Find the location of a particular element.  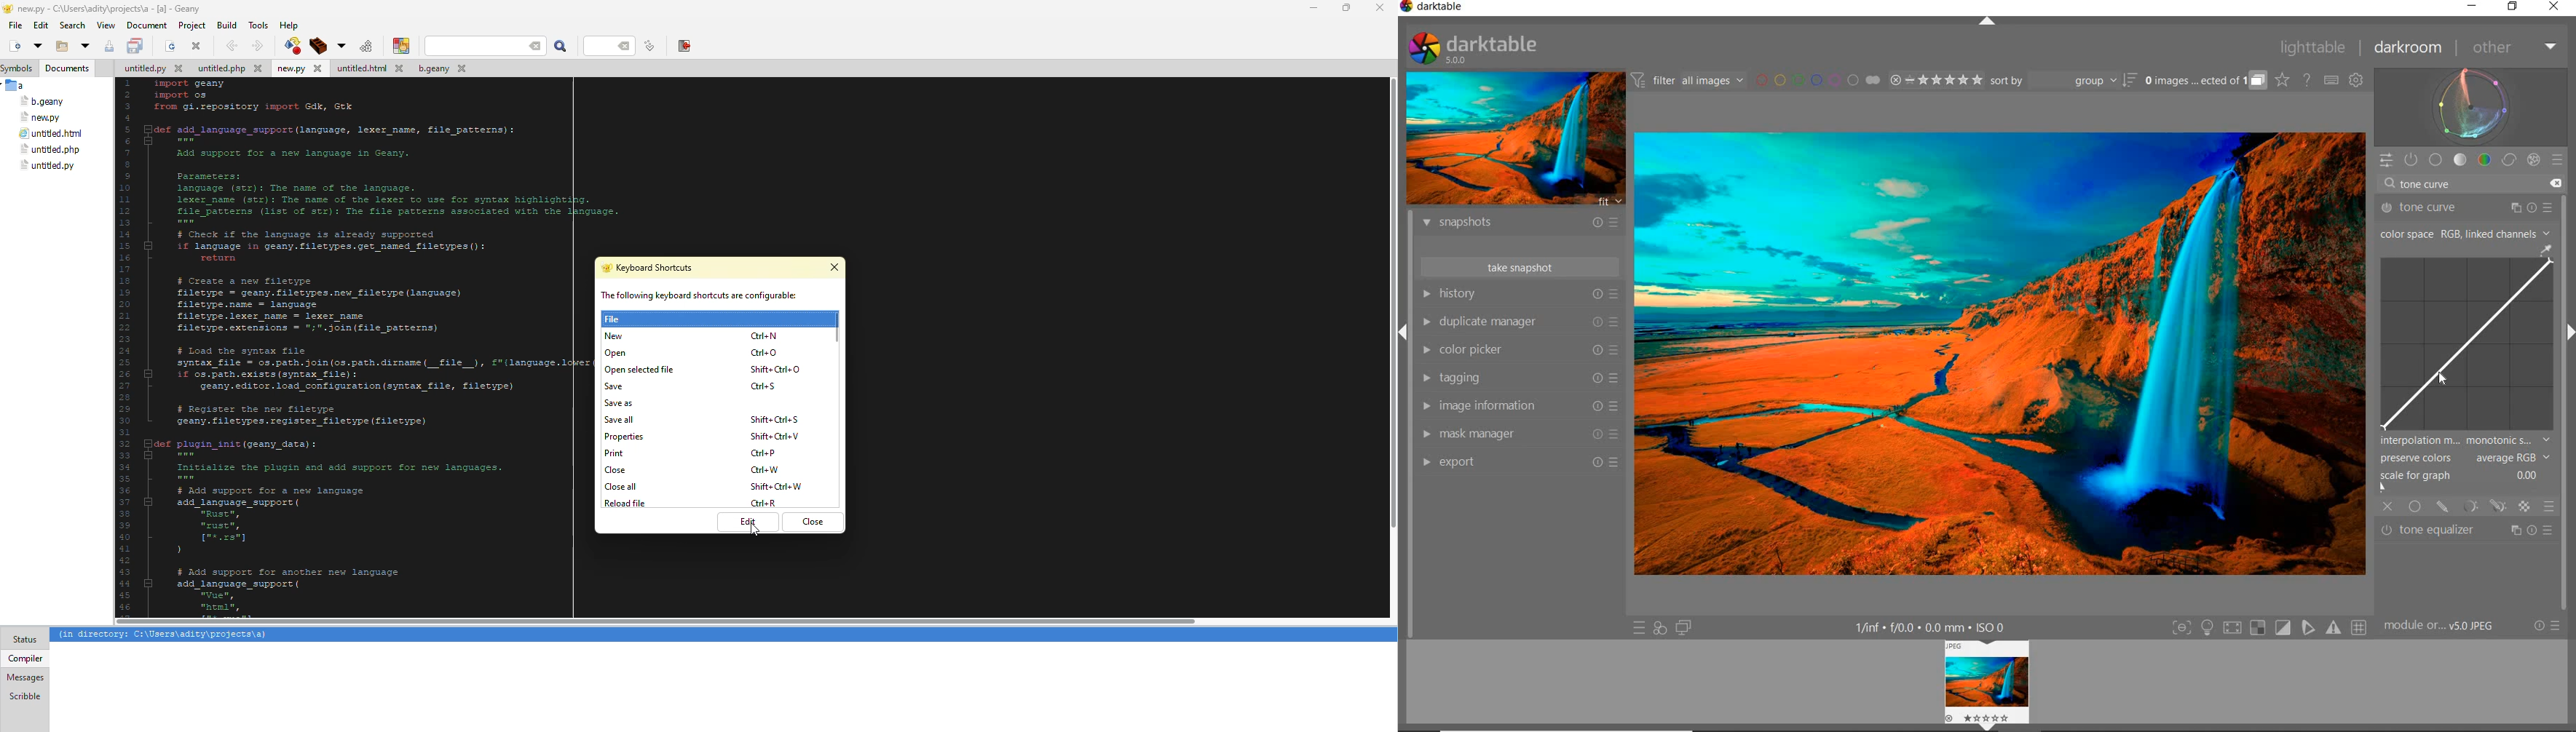

CLICK TO CHANGE THE OVERLAYS SHOWN ON THUMBNAILS is located at coordinates (2283, 80).